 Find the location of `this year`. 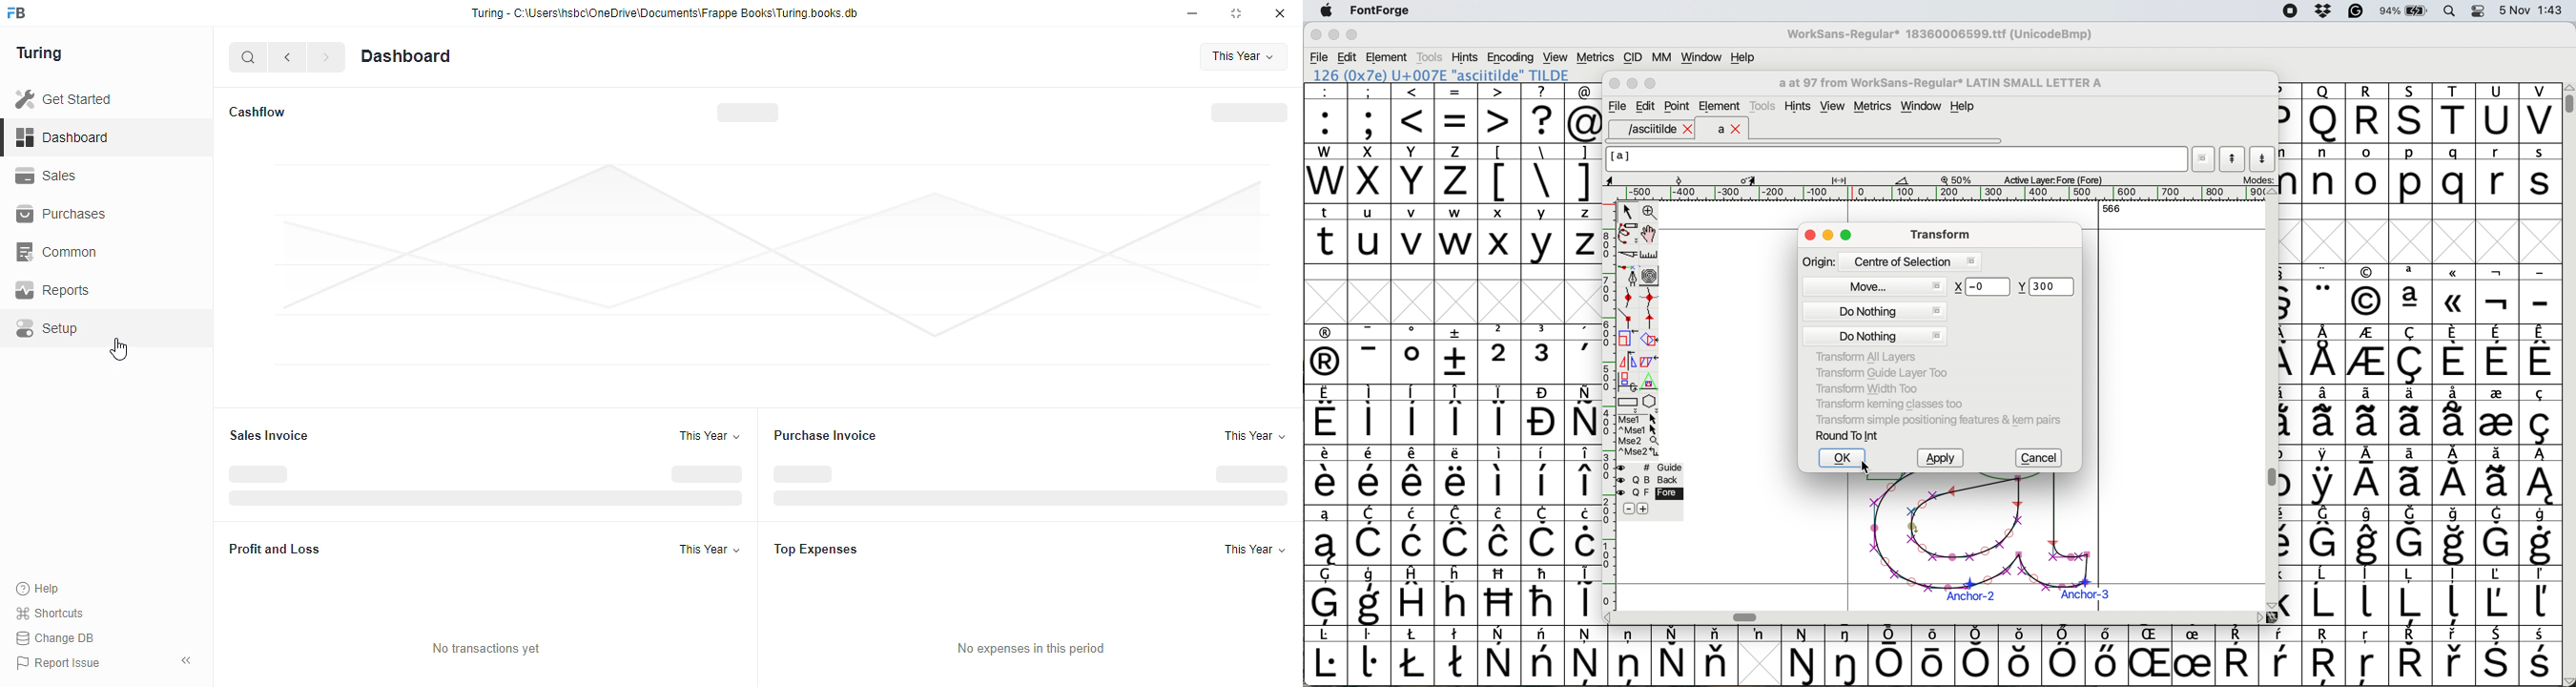

this year is located at coordinates (1245, 56).